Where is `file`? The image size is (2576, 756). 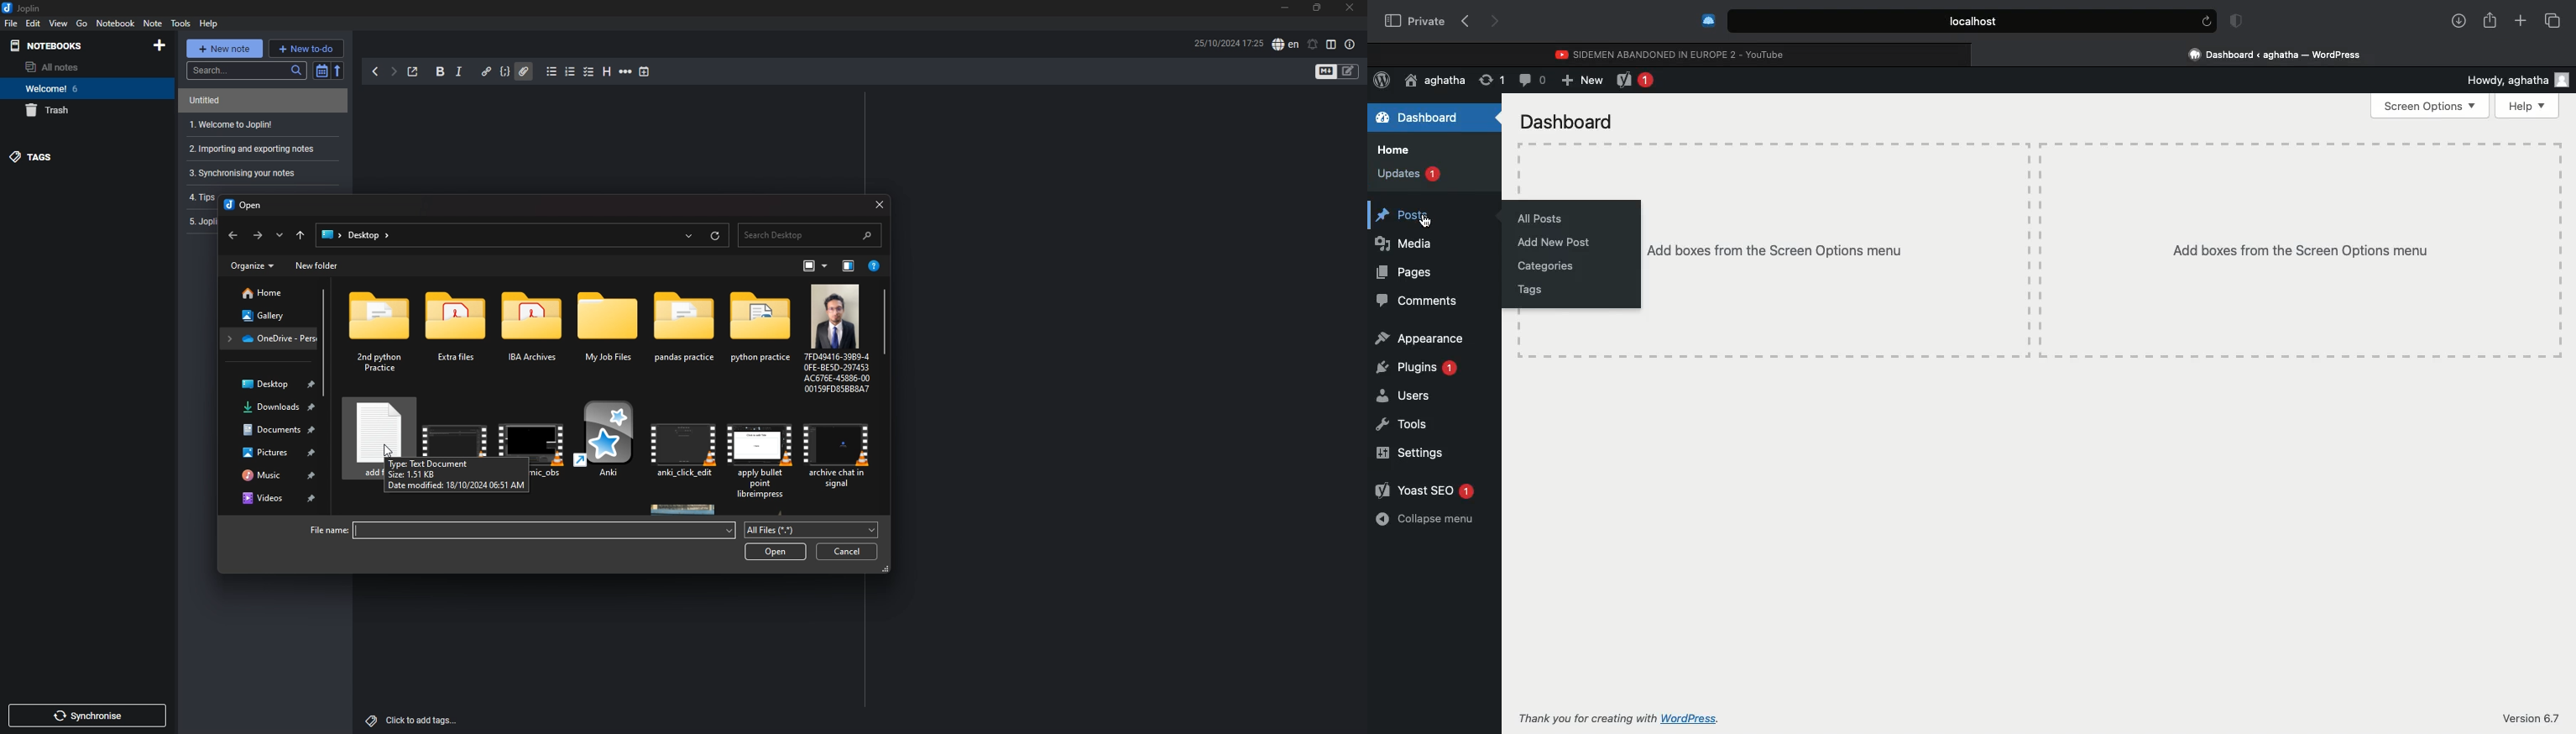
file is located at coordinates (11, 23).